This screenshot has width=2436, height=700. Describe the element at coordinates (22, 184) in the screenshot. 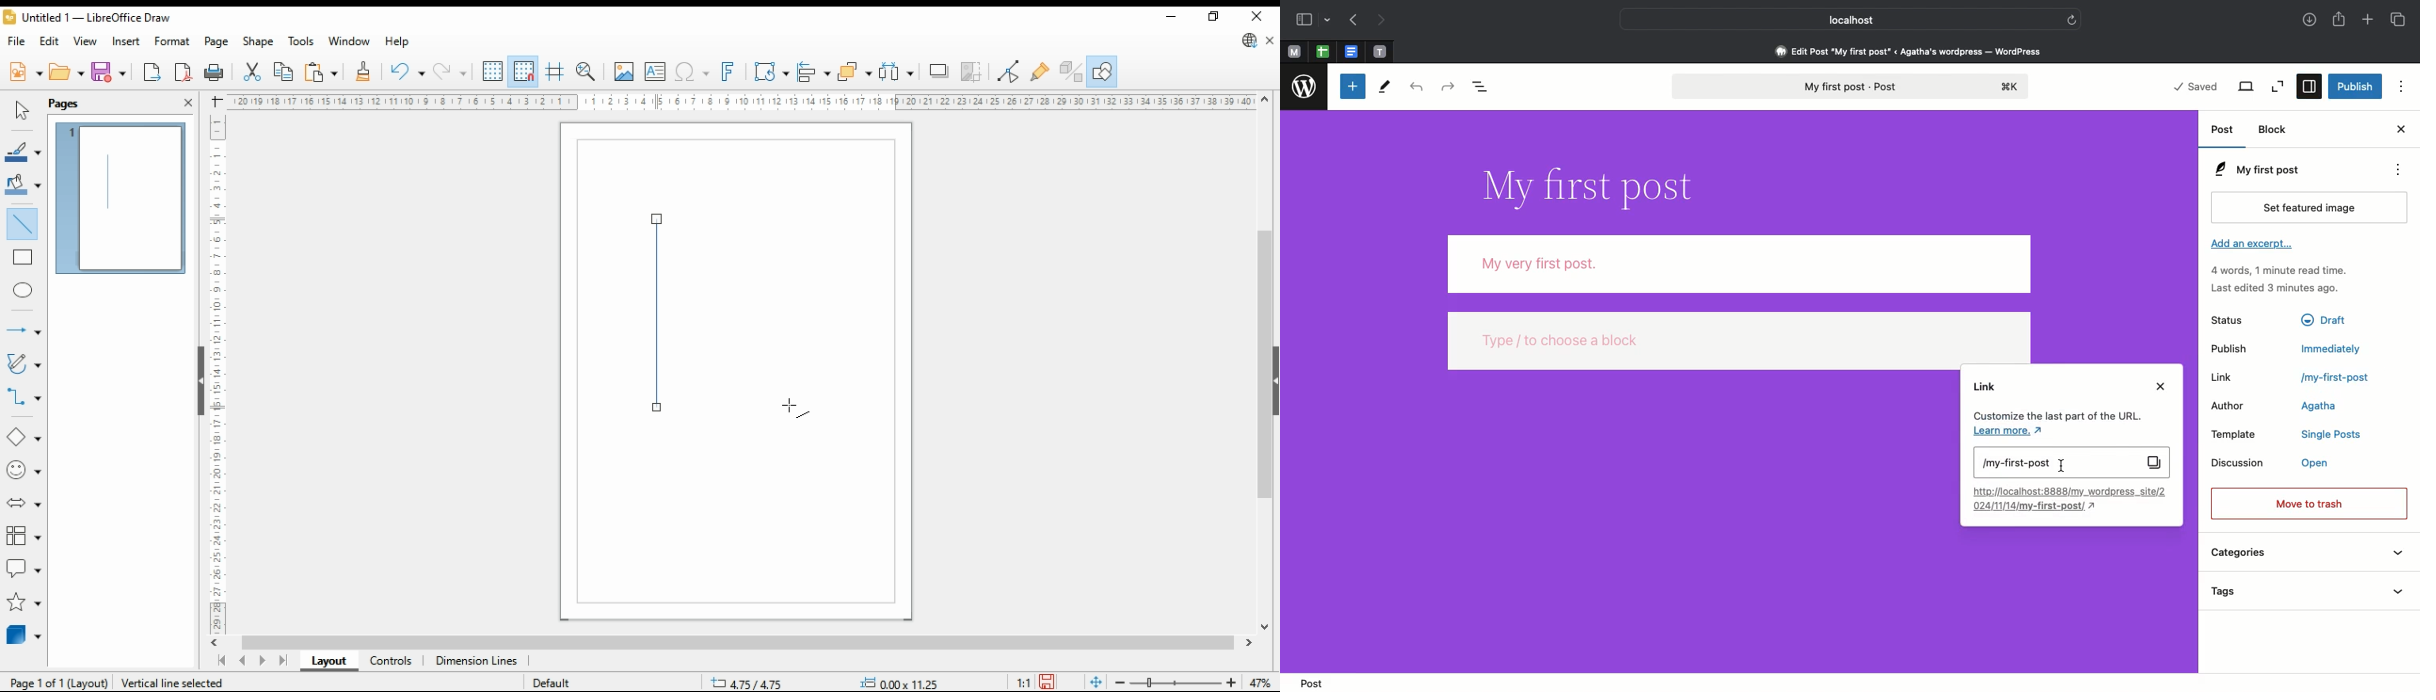

I see `fill color` at that location.